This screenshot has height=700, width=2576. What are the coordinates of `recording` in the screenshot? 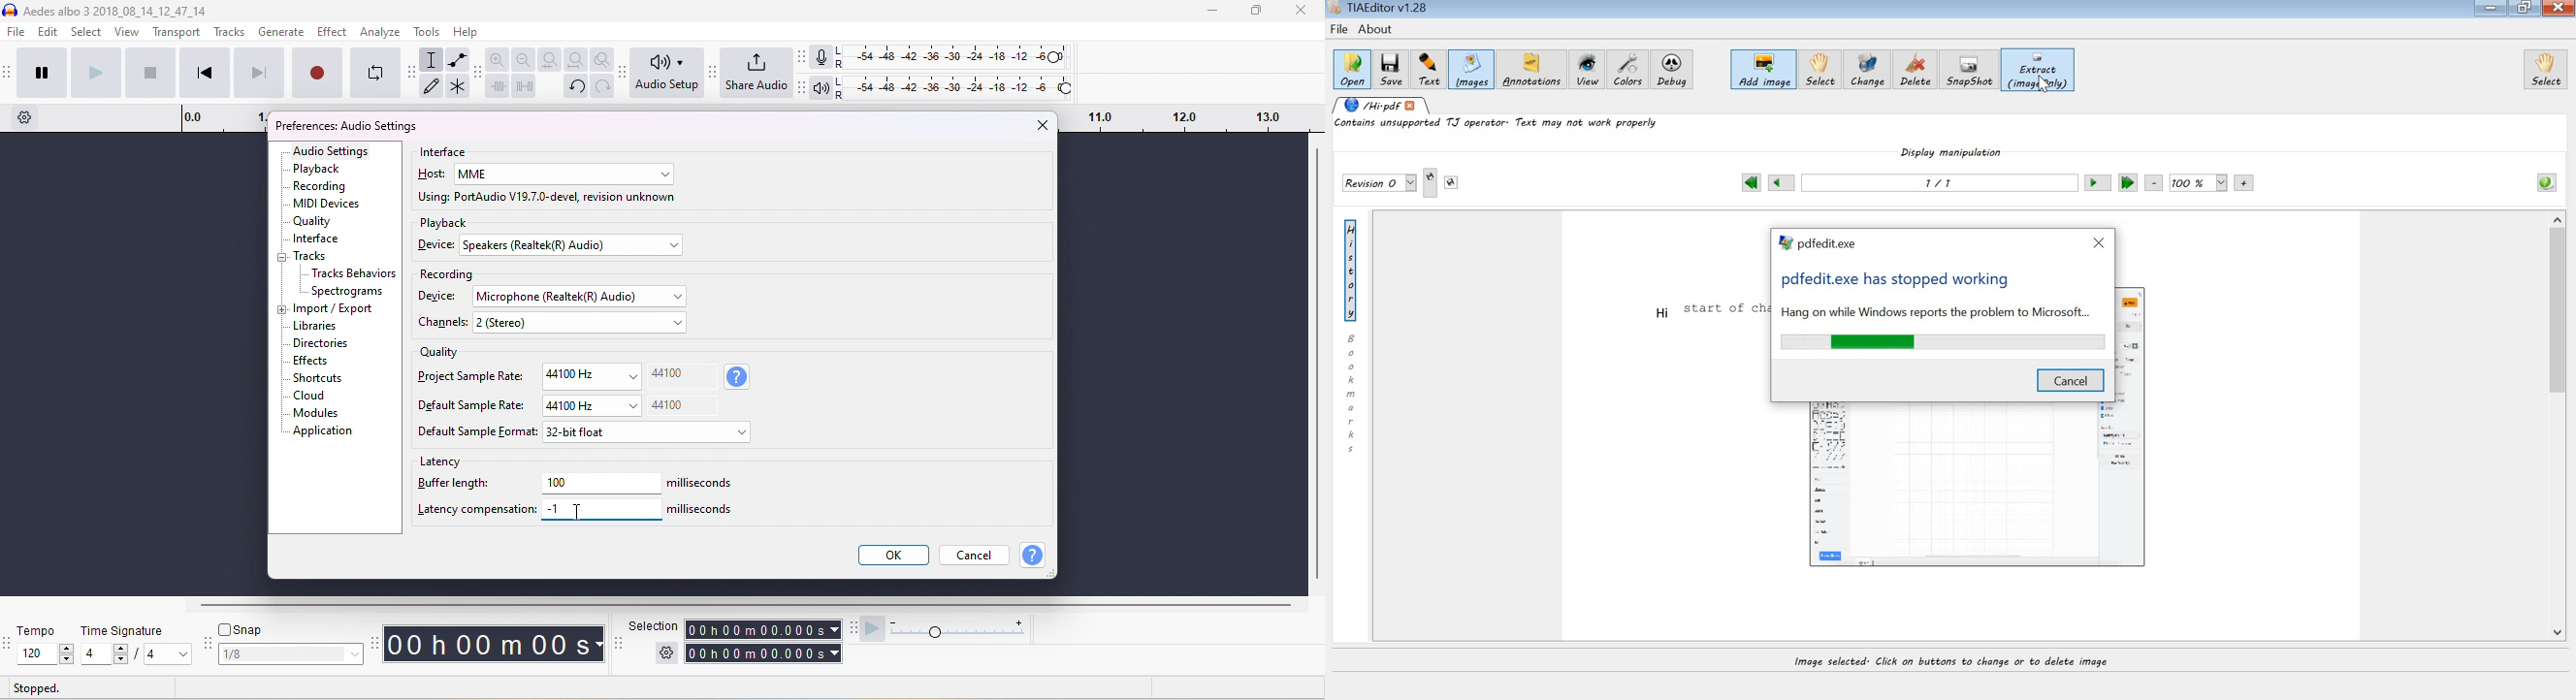 It's located at (322, 185).